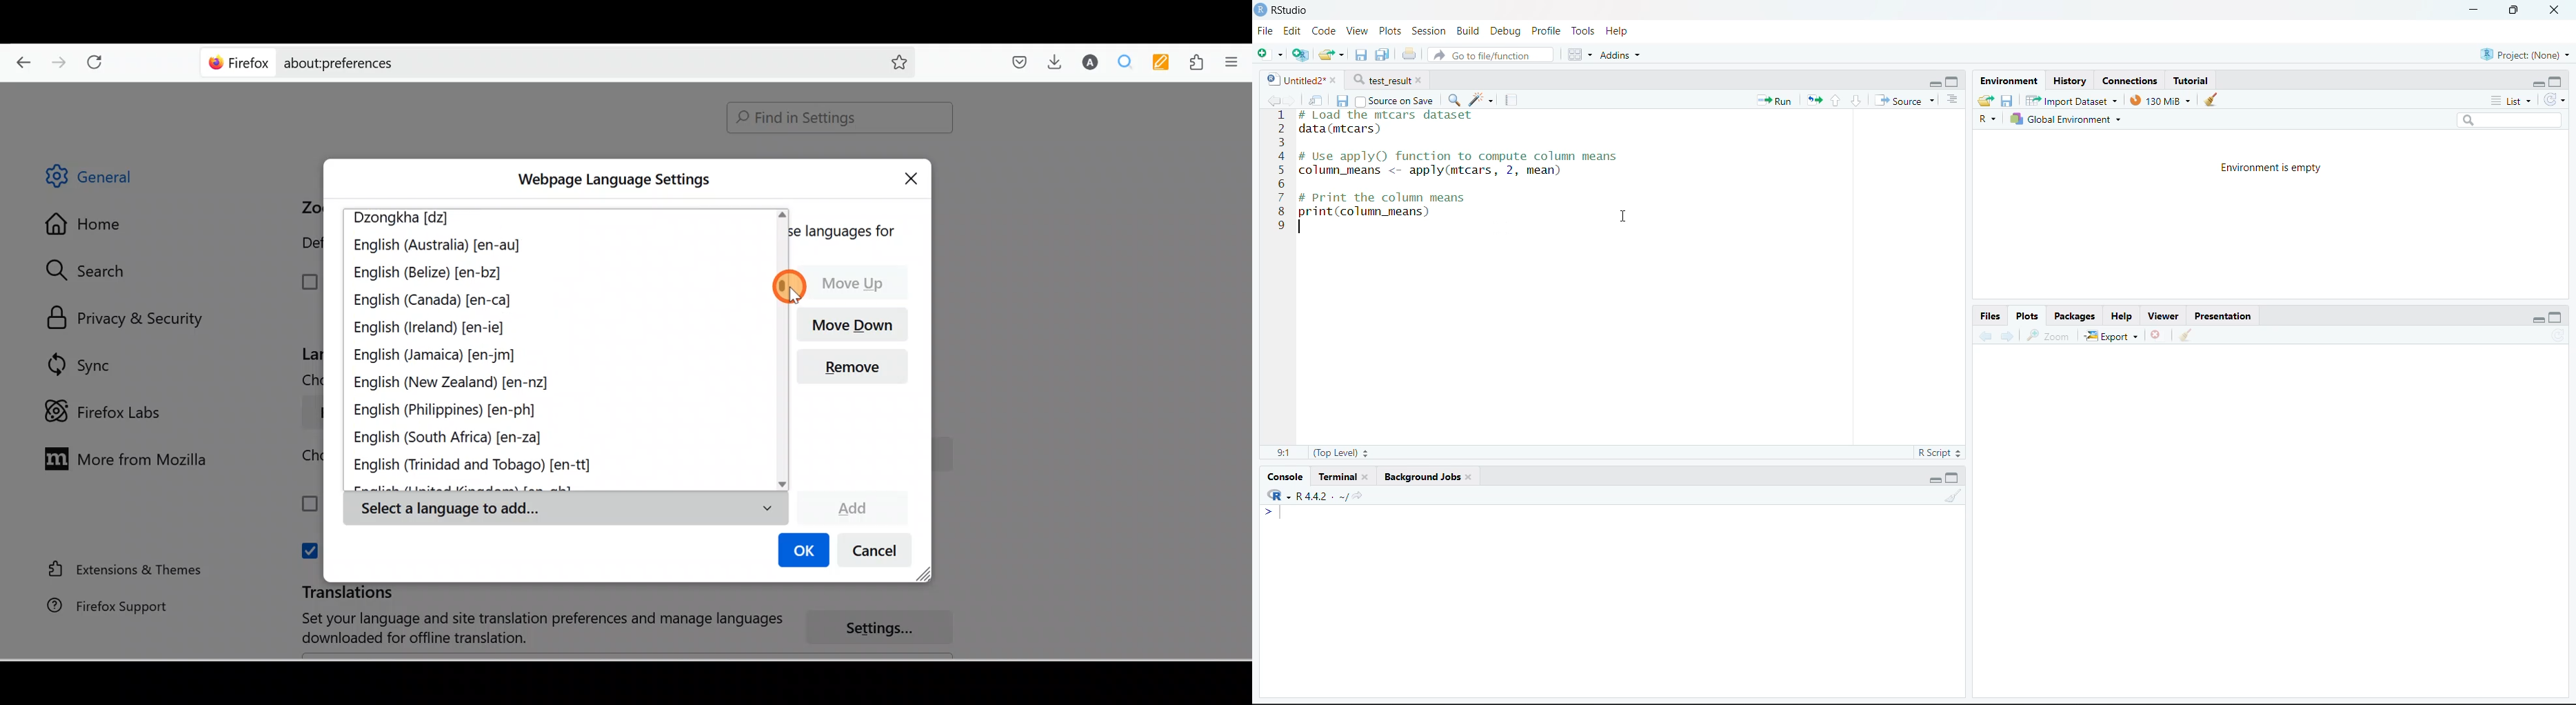  What do you see at coordinates (788, 287) in the screenshot?
I see `cursor` at bounding box center [788, 287].